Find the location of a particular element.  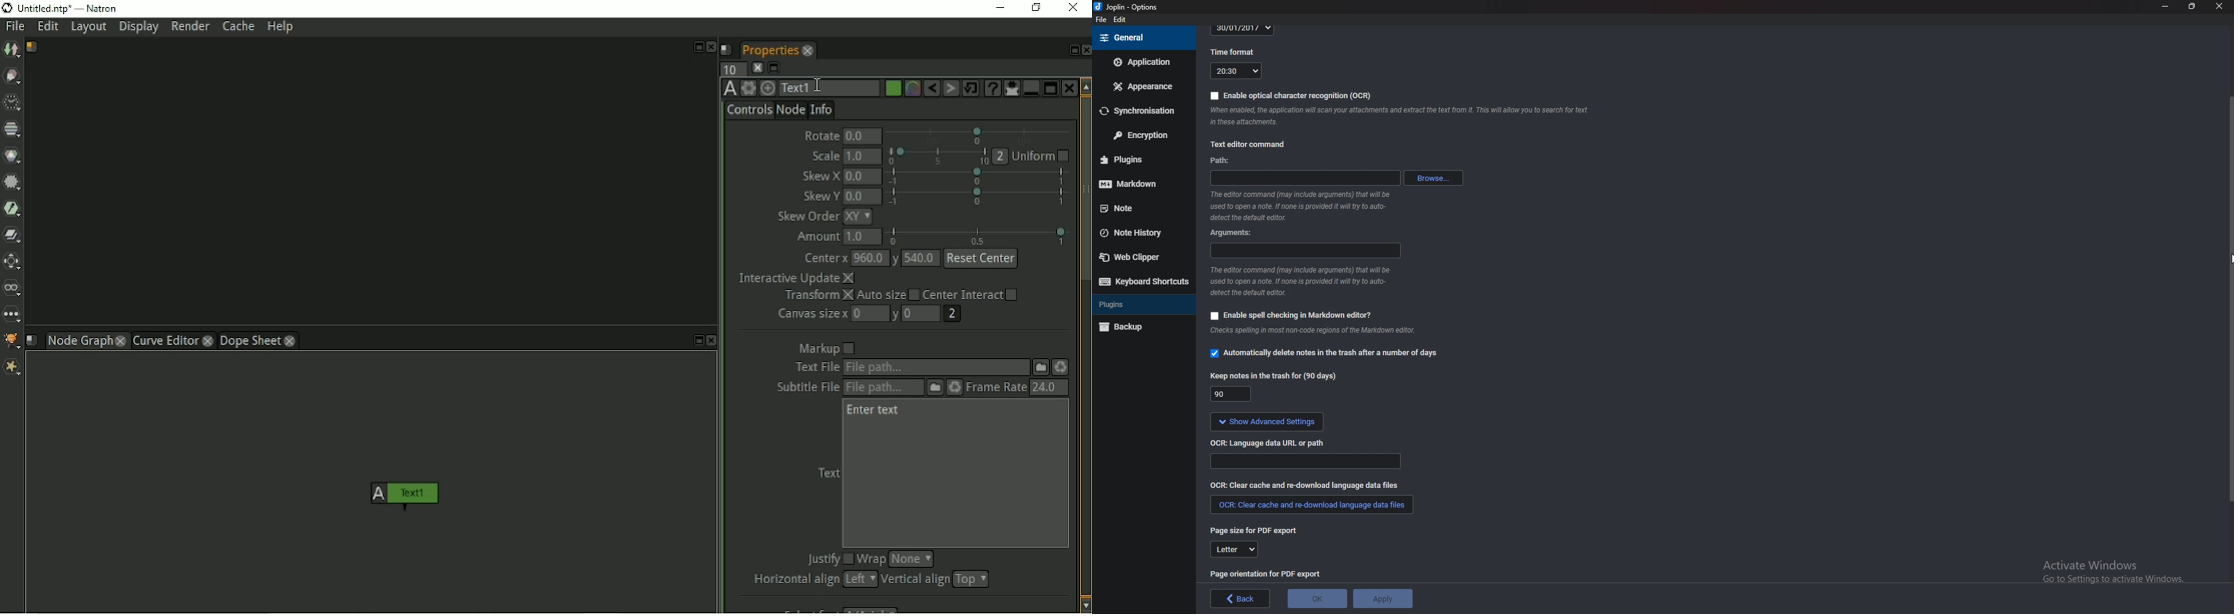

browse is located at coordinates (1435, 178).